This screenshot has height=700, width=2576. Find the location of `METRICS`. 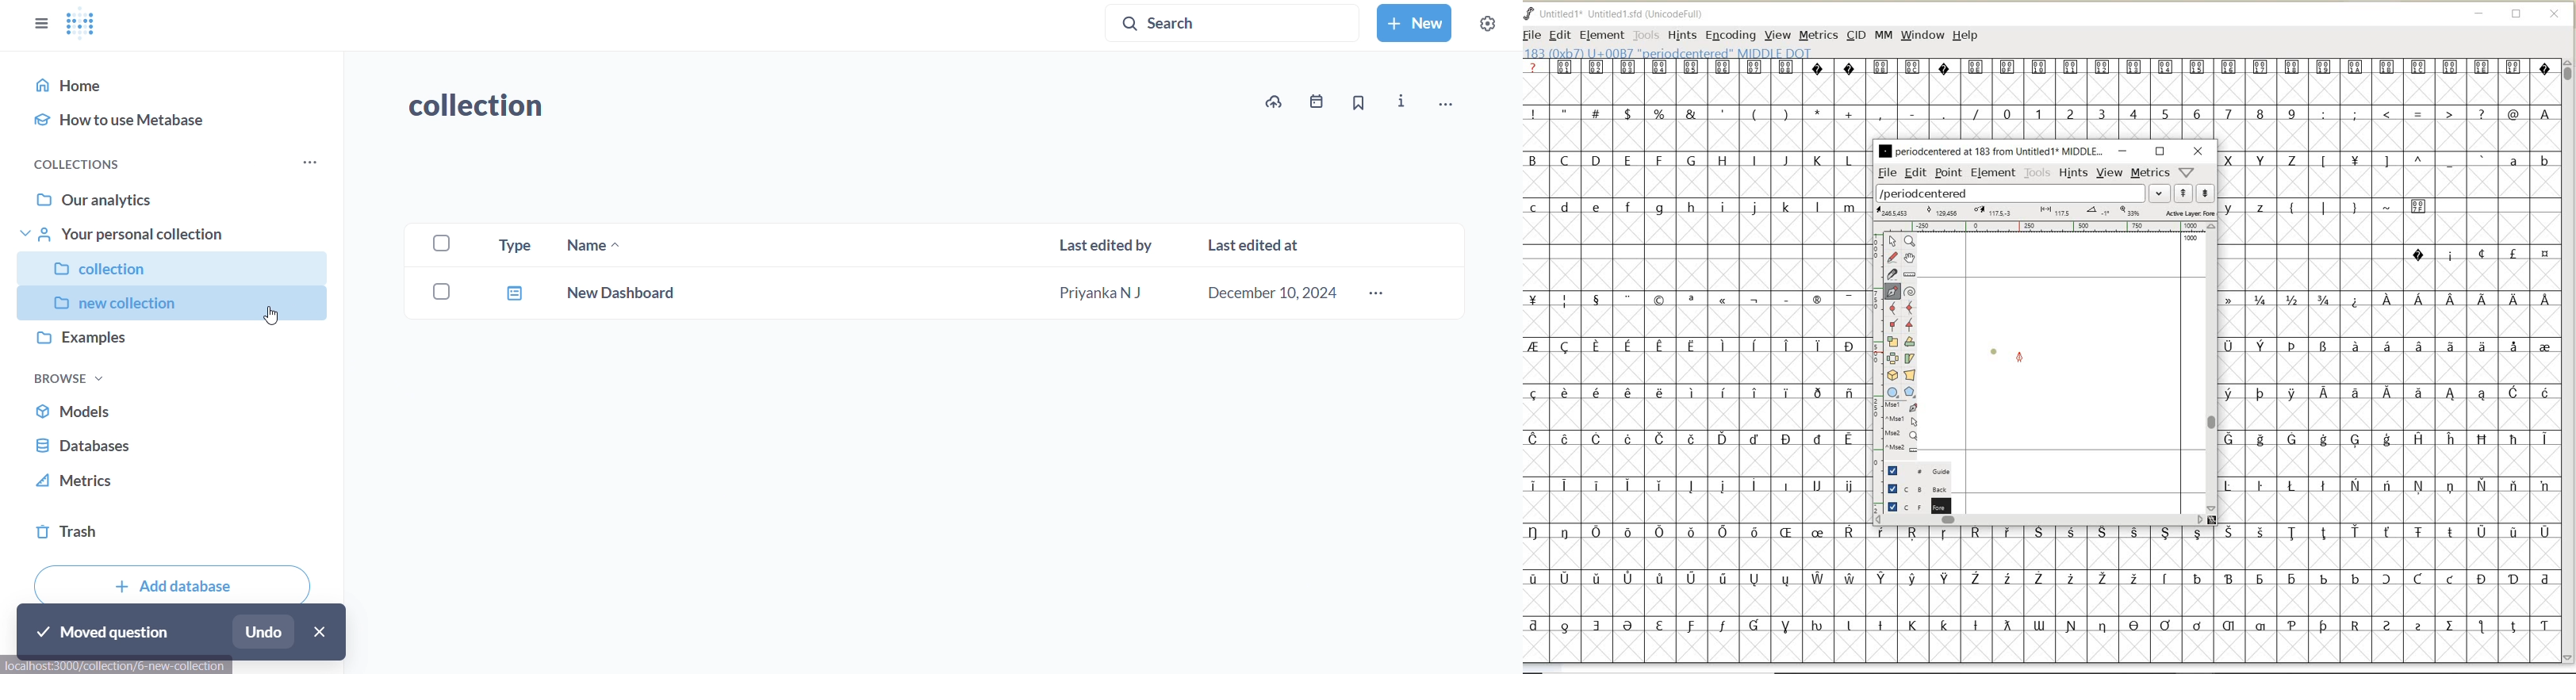

METRICS is located at coordinates (1818, 36).